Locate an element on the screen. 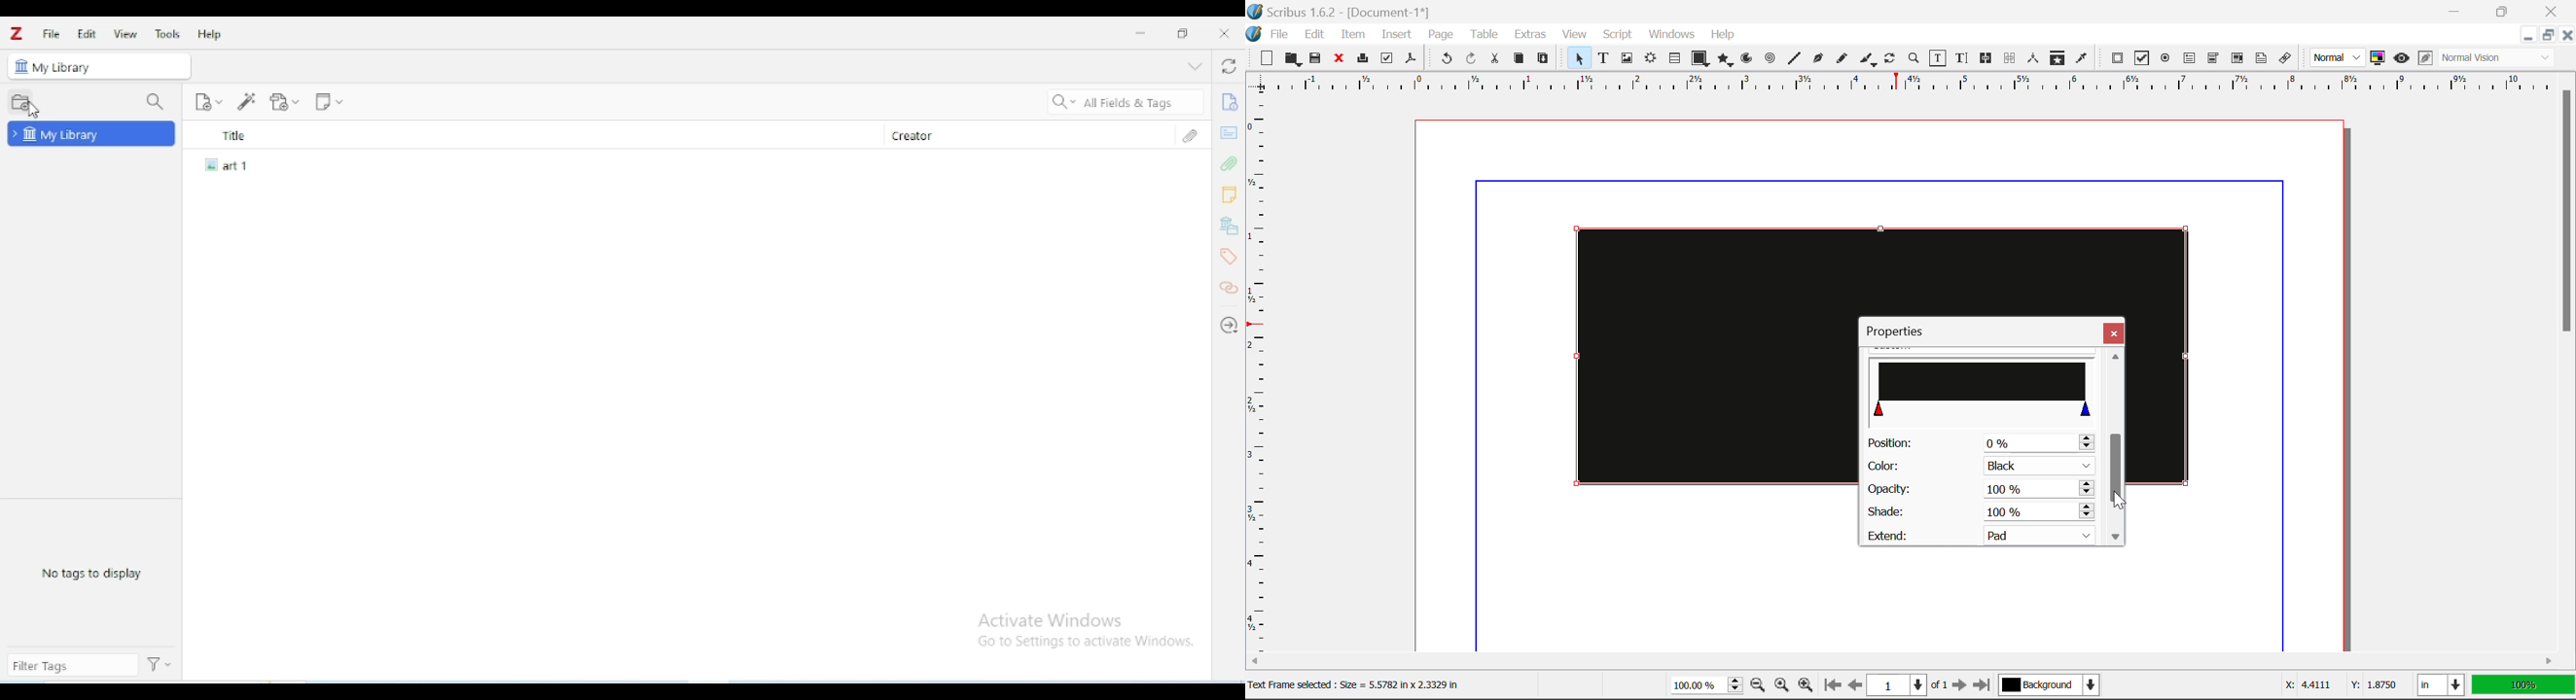 The image size is (2576, 700). locate is located at coordinates (1229, 326).